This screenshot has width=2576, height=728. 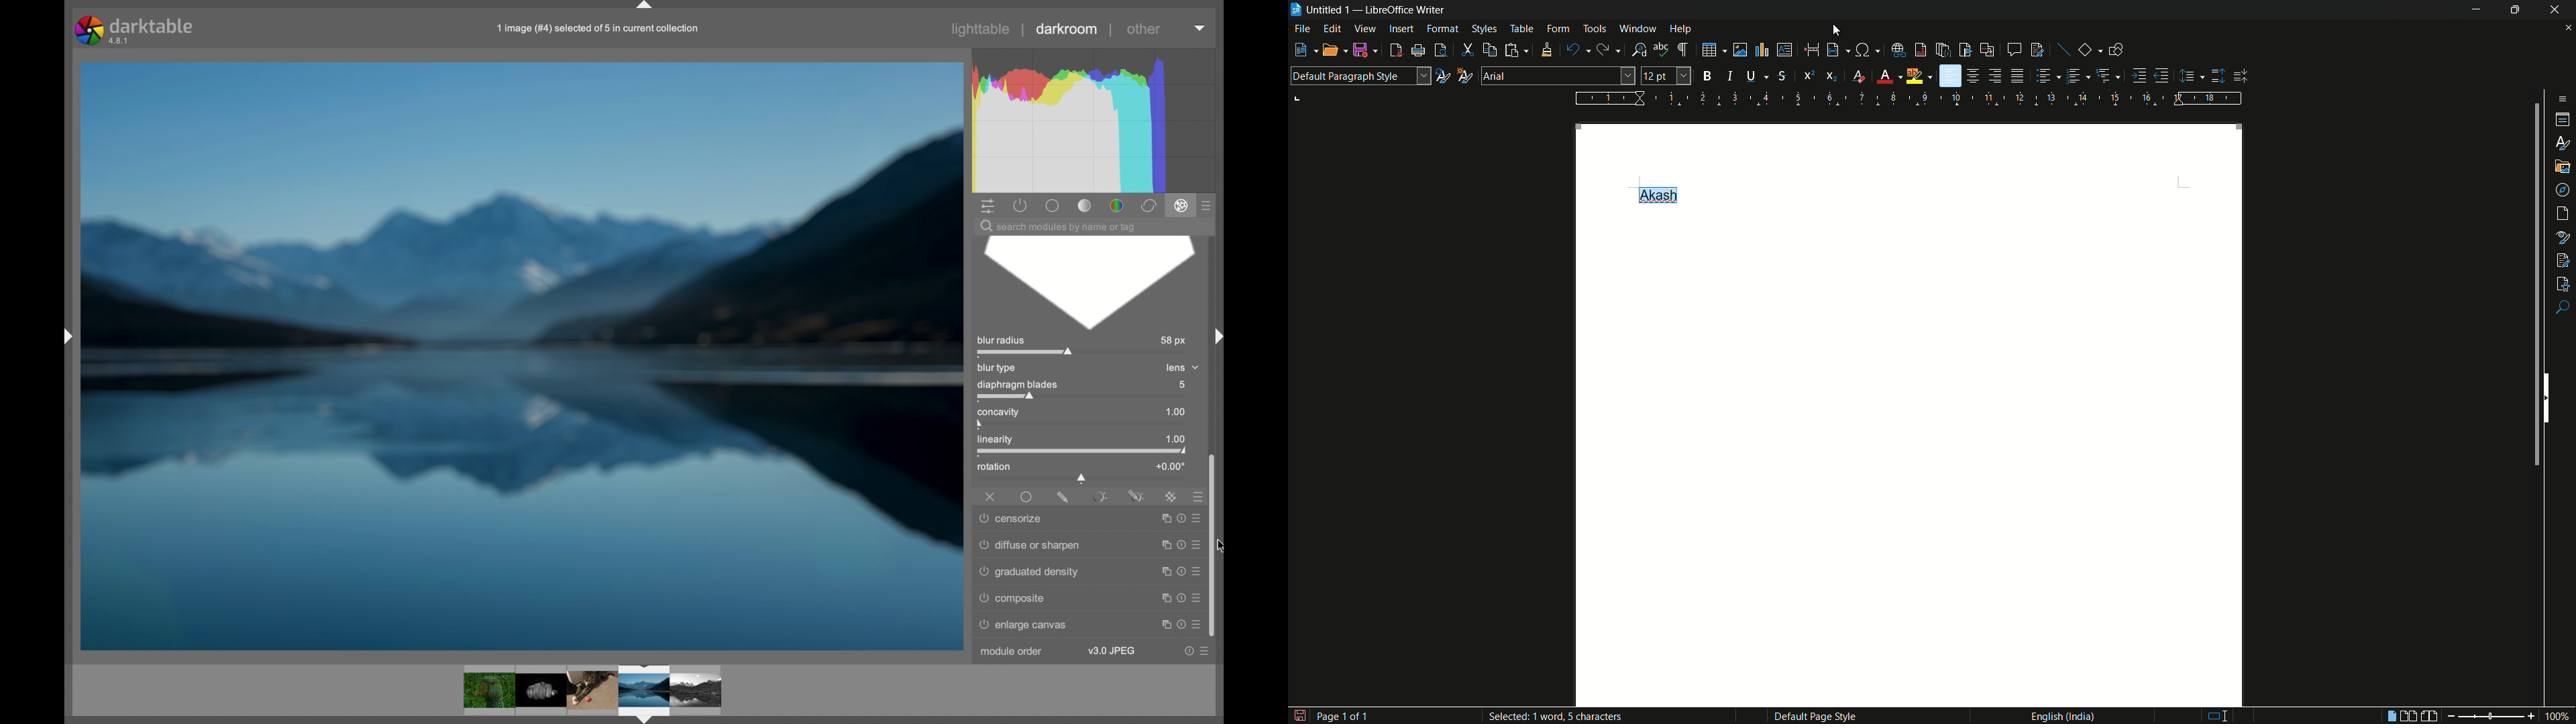 What do you see at coordinates (1030, 625) in the screenshot?
I see `enlarge canvas` at bounding box center [1030, 625].